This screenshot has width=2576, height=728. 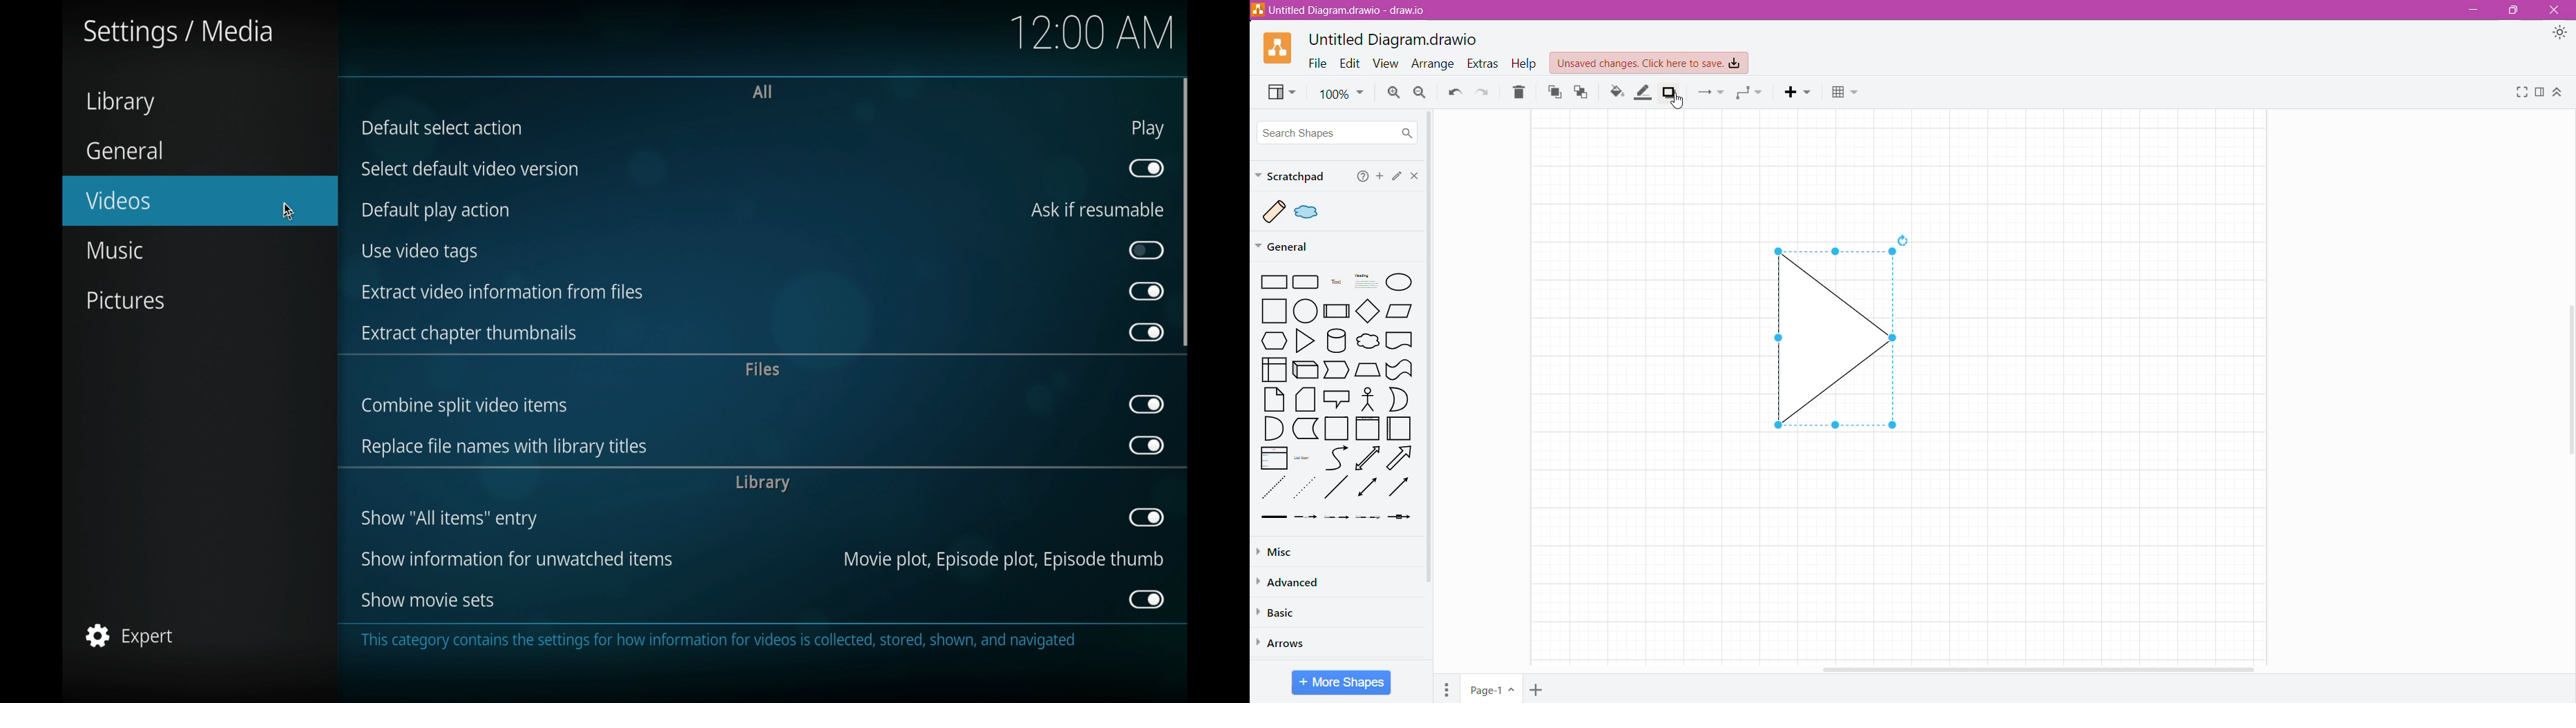 What do you see at coordinates (1363, 177) in the screenshot?
I see `Help` at bounding box center [1363, 177].